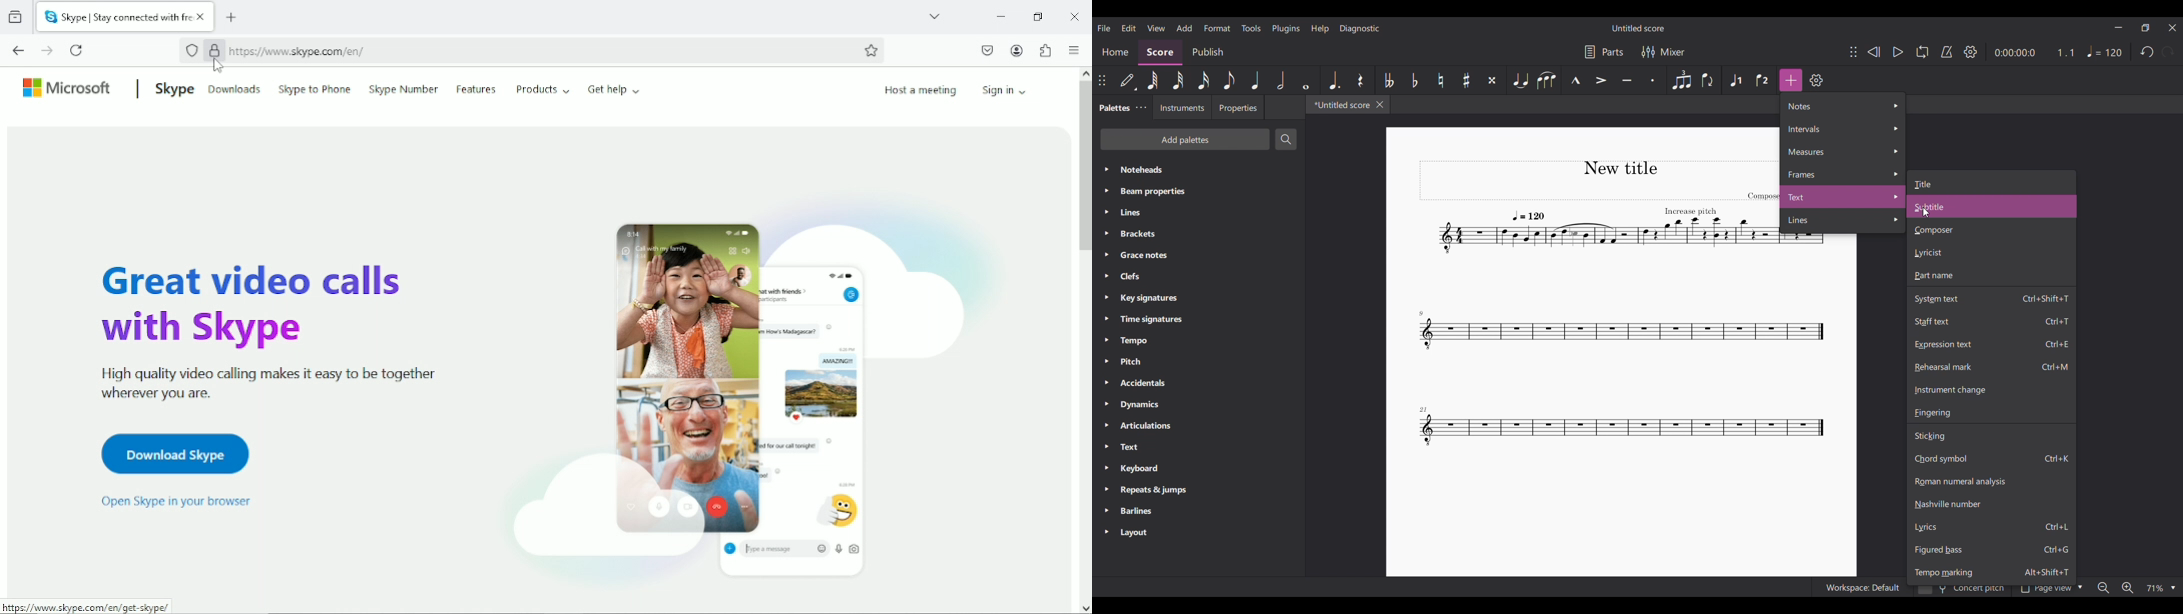 This screenshot has width=2184, height=616. Describe the element at coordinates (1971, 52) in the screenshot. I see `Settings` at that location.